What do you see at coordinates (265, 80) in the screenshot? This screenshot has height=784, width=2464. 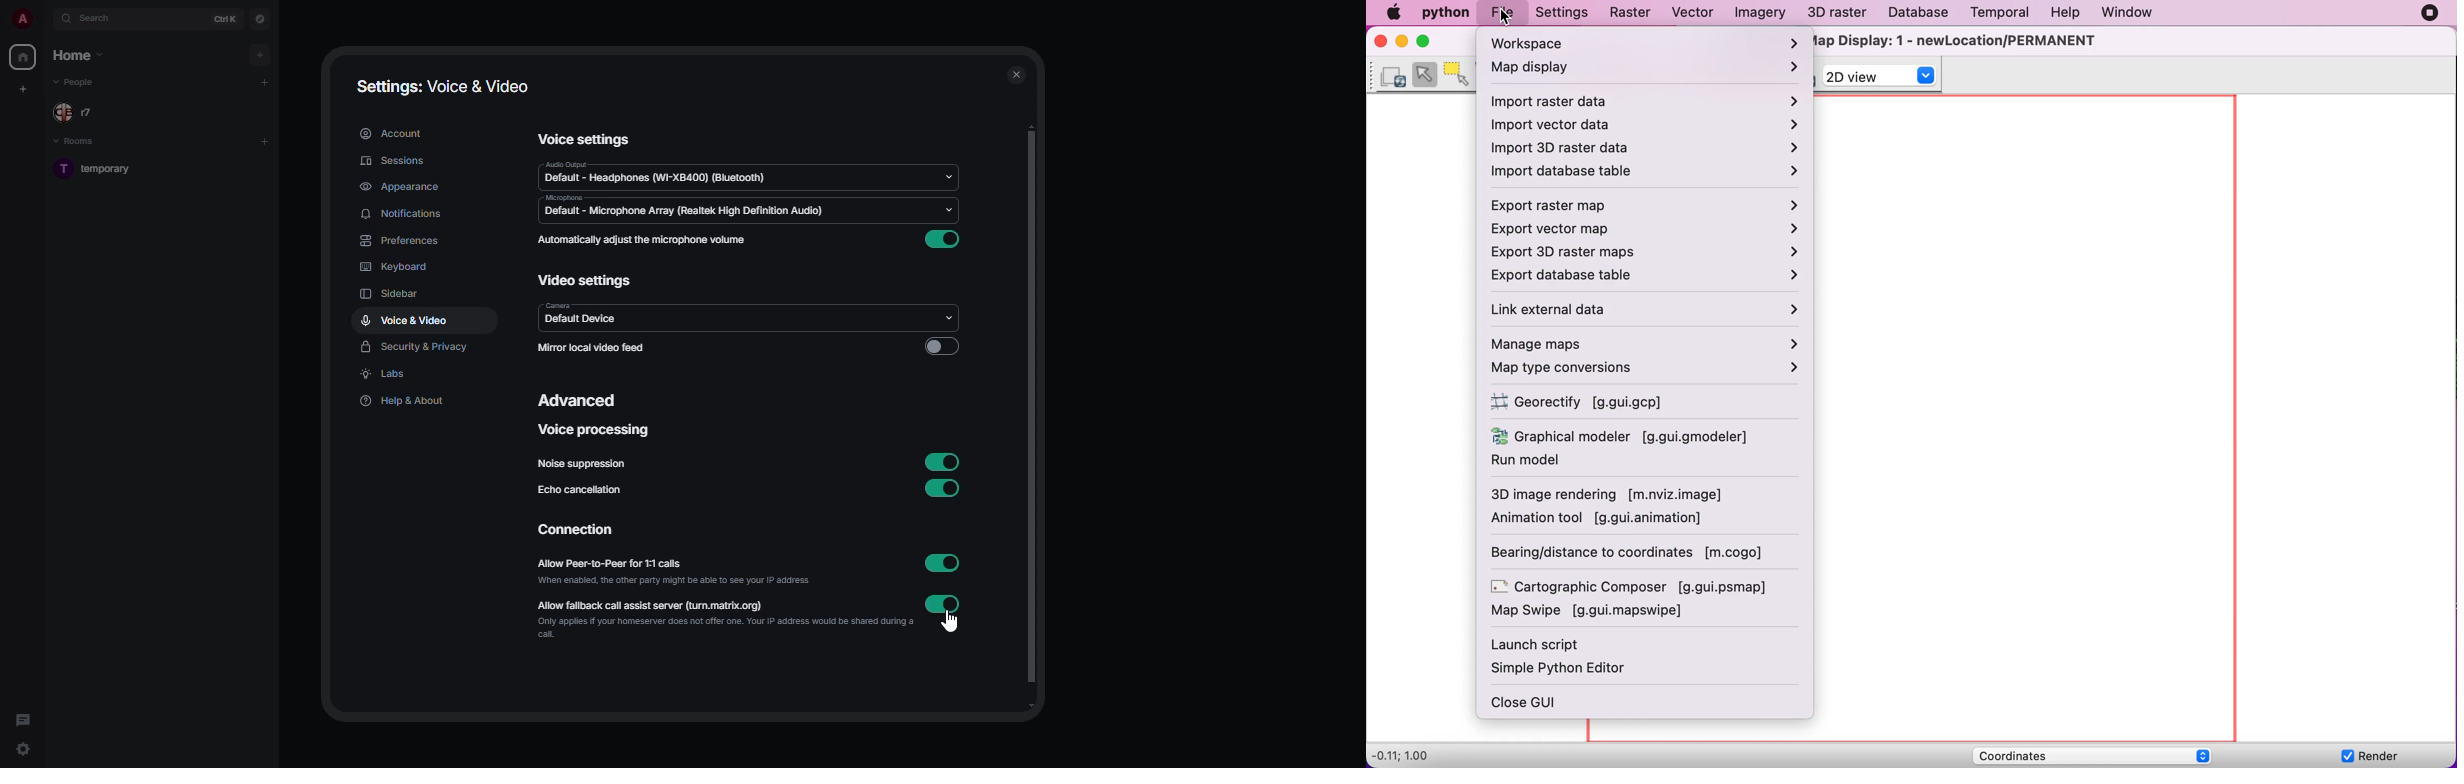 I see `add` at bounding box center [265, 80].